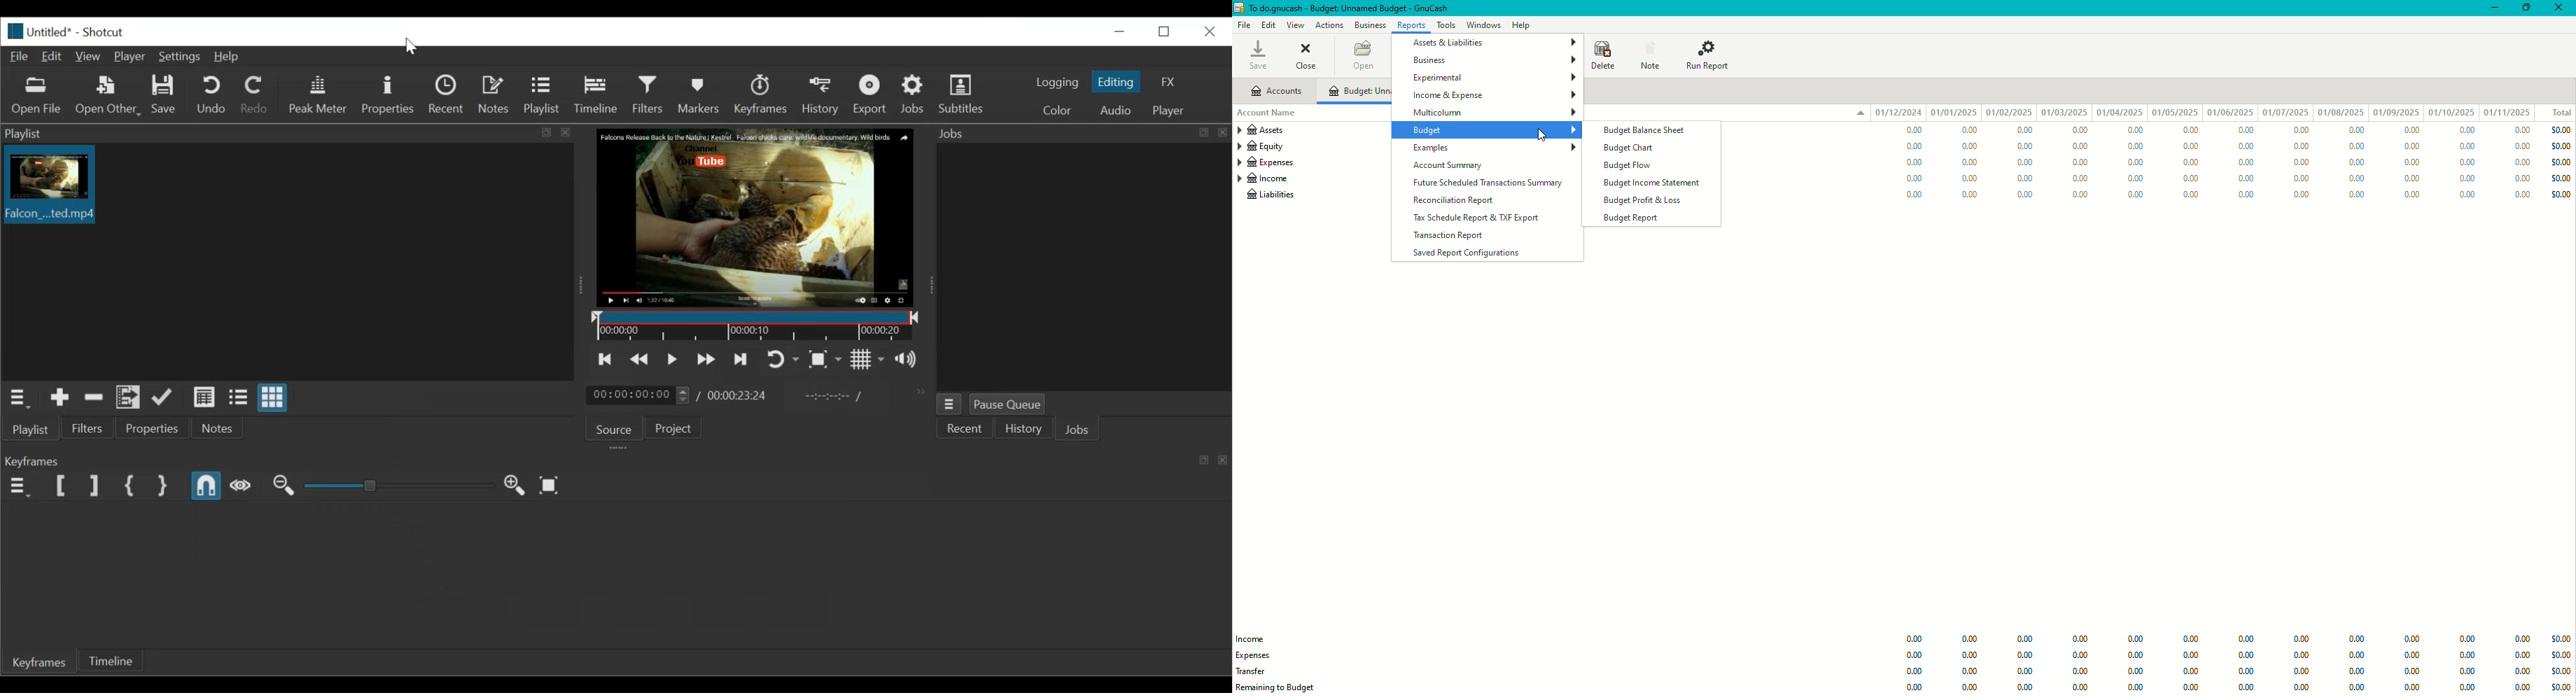 The width and height of the screenshot is (2576, 700). What do you see at coordinates (2064, 112) in the screenshot?
I see `01/03/2025` at bounding box center [2064, 112].